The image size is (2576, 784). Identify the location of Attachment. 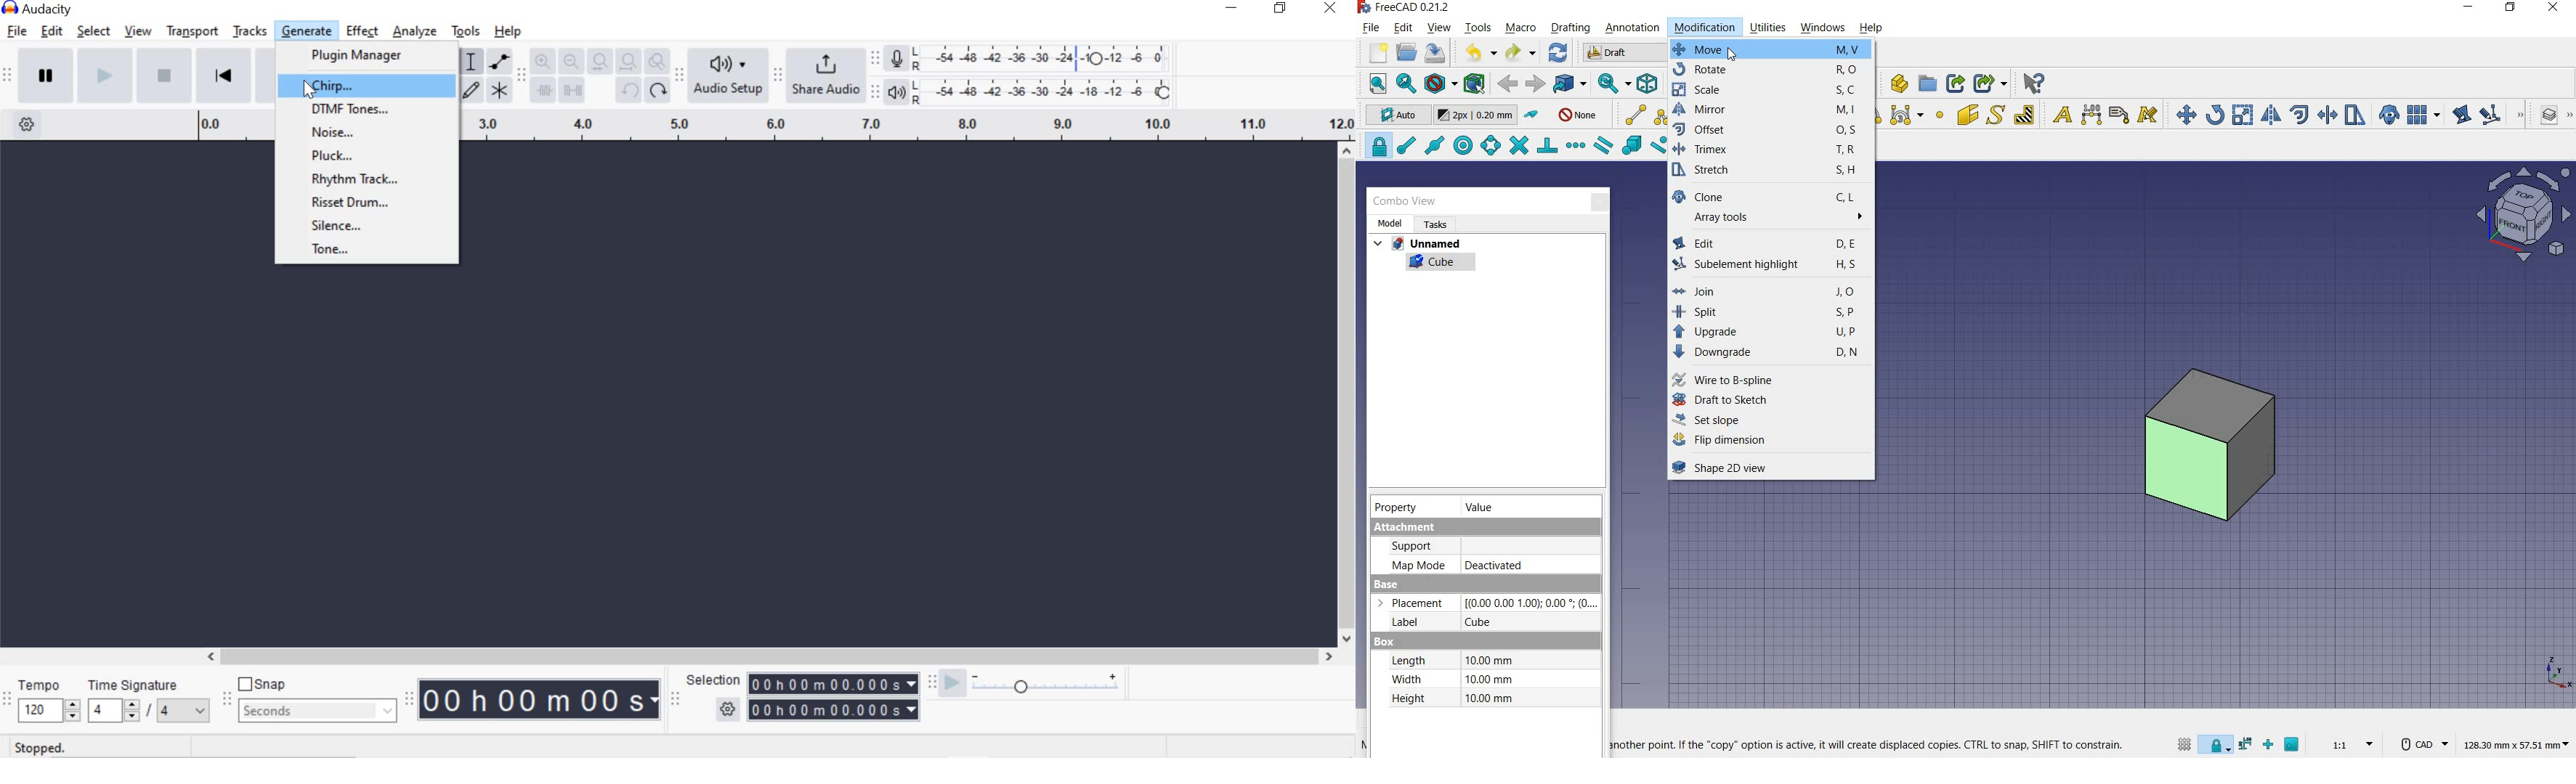
(1483, 527).